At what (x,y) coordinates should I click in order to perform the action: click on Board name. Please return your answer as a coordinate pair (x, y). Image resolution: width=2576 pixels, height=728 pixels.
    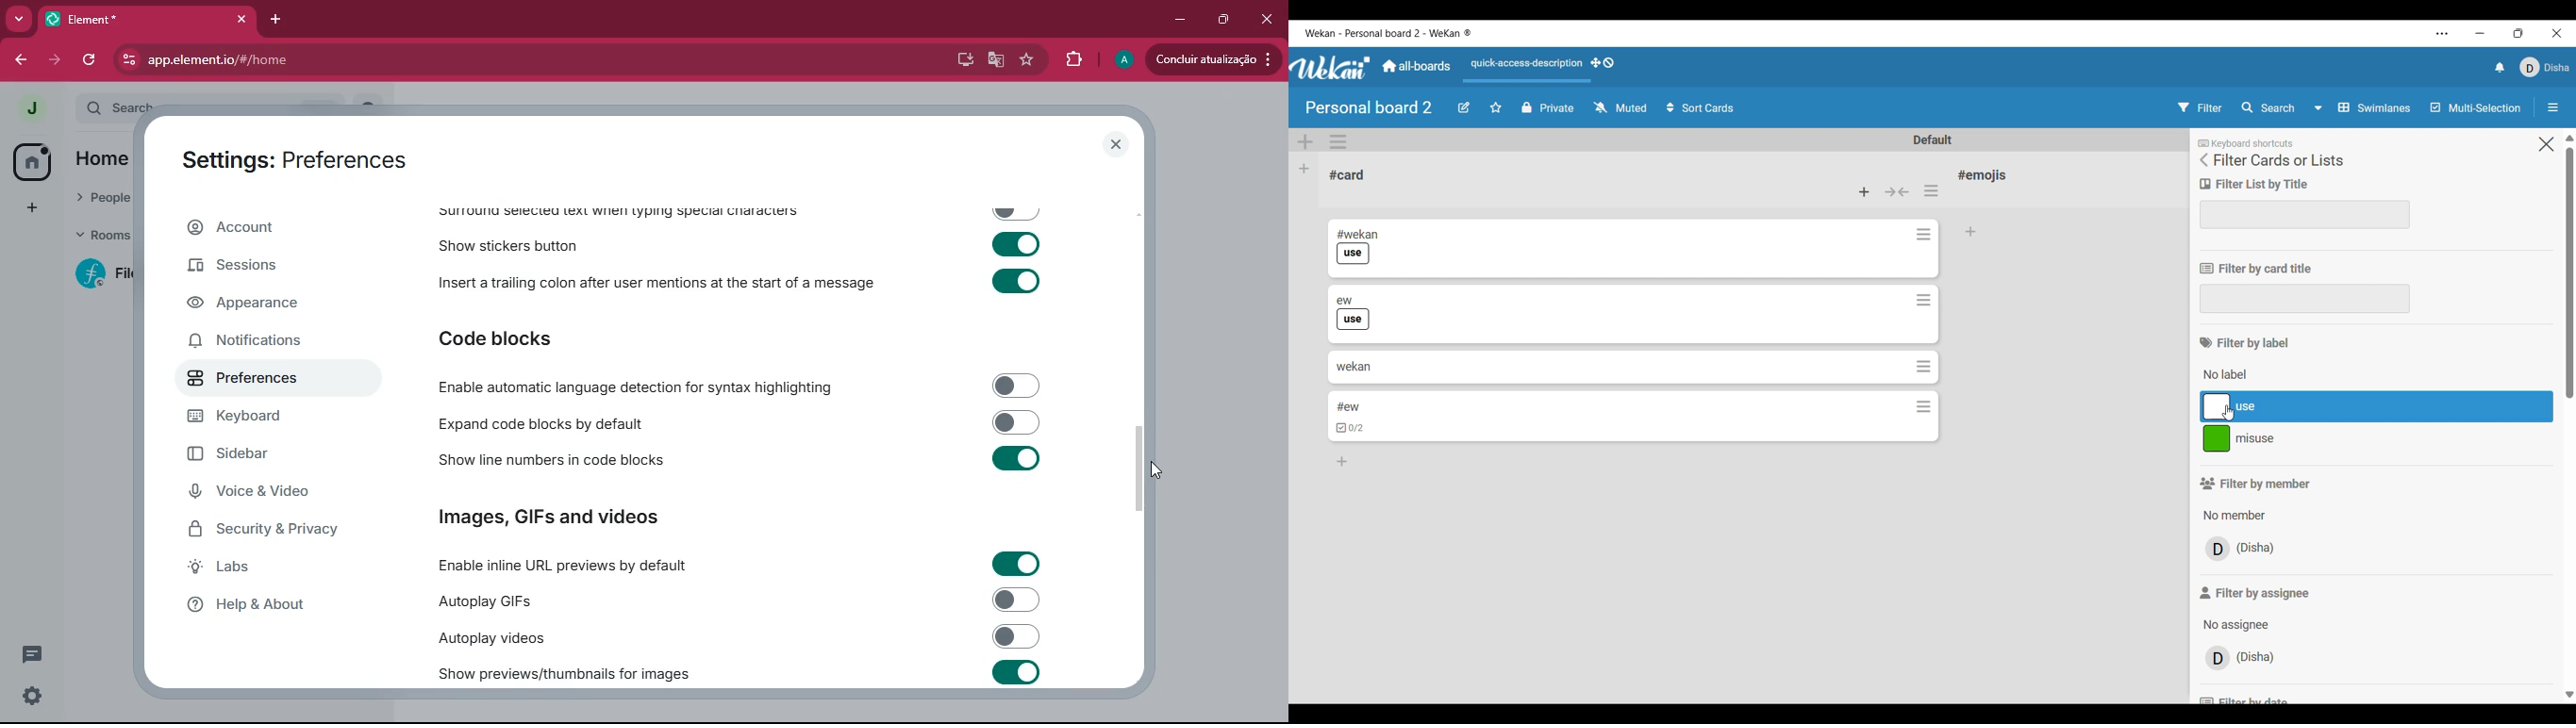
    Looking at the image, I should click on (1368, 107).